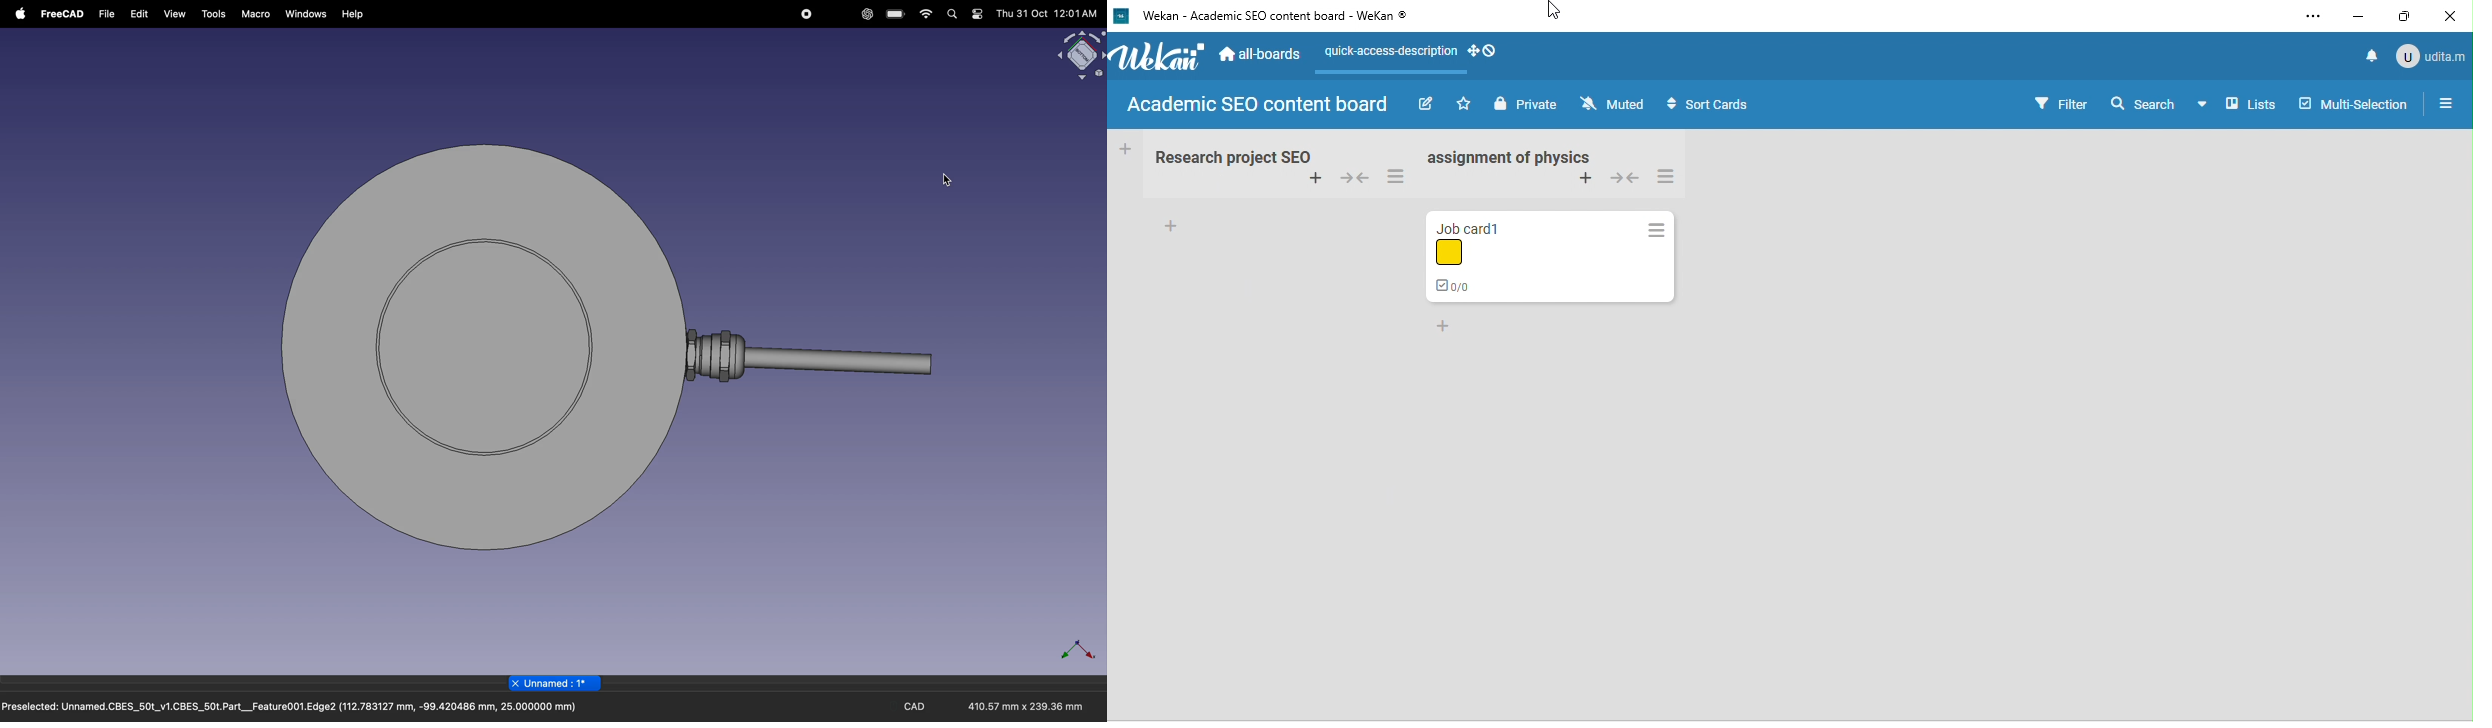 The image size is (2492, 728). What do you see at coordinates (305, 15) in the screenshot?
I see `windows` at bounding box center [305, 15].